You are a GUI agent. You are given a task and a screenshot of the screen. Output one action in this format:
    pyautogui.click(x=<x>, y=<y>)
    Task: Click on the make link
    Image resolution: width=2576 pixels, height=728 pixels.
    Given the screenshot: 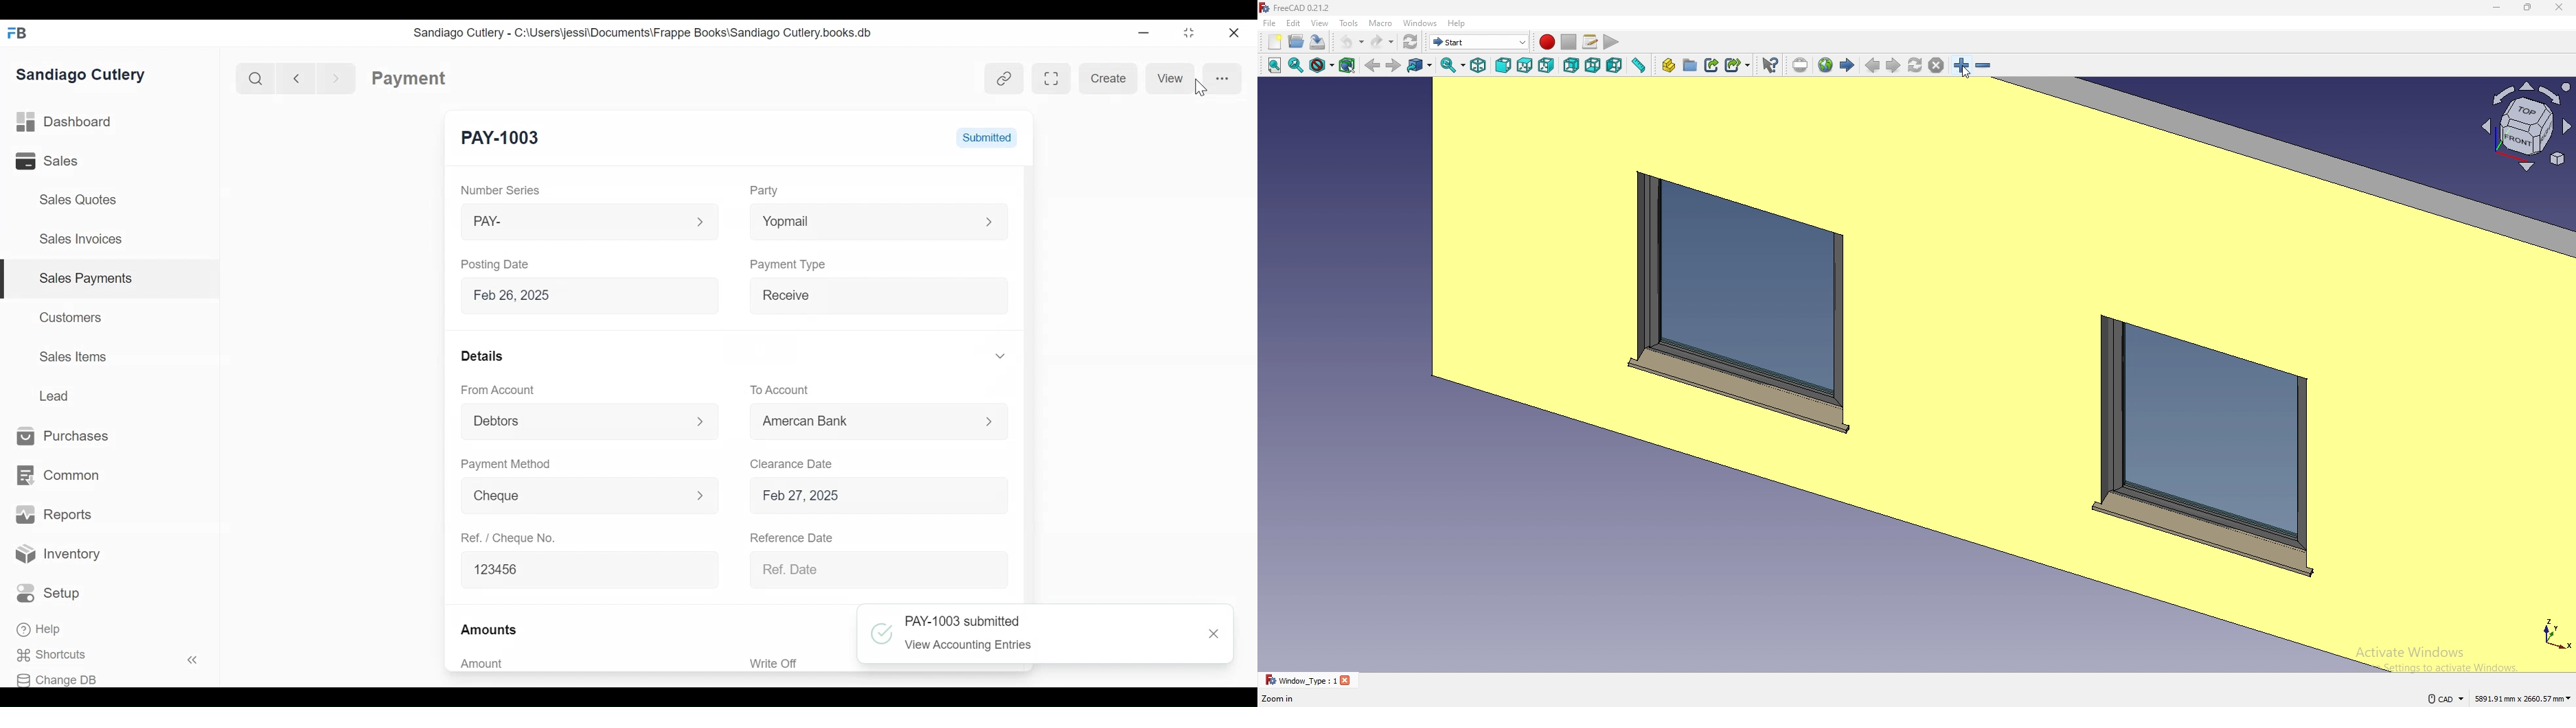 What is the action you would take?
    pyautogui.click(x=1712, y=65)
    